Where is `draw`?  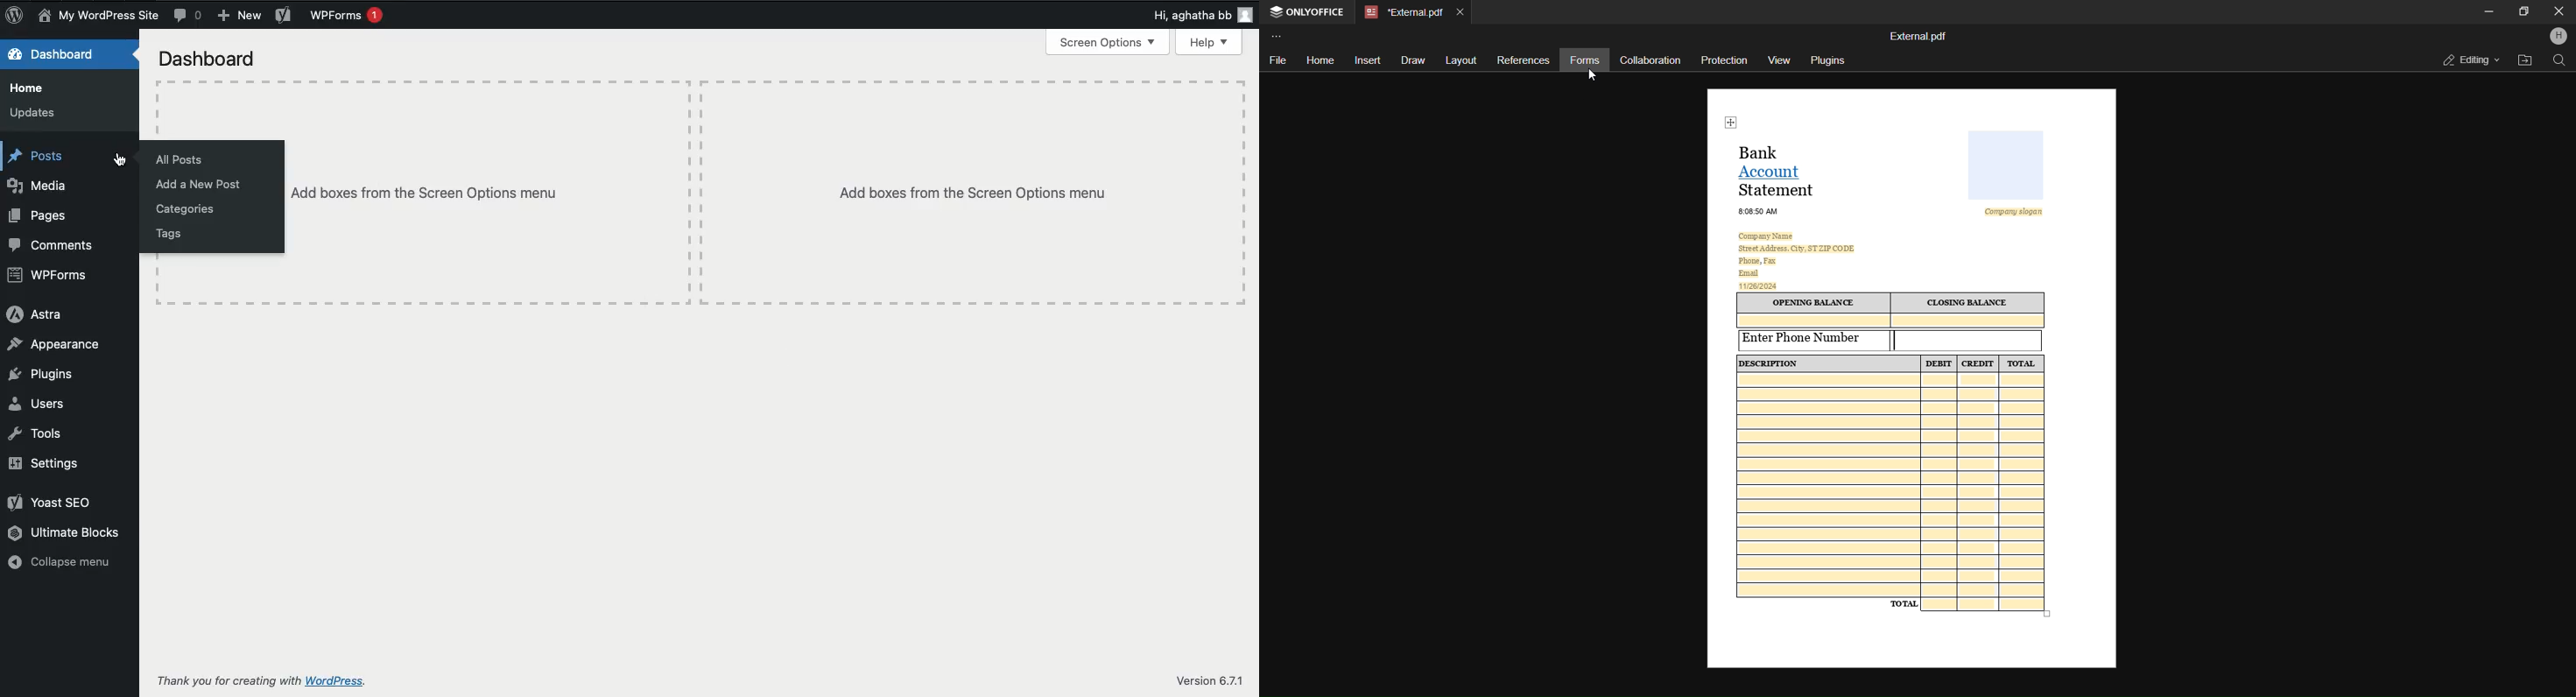 draw is located at coordinates (1412, 59).